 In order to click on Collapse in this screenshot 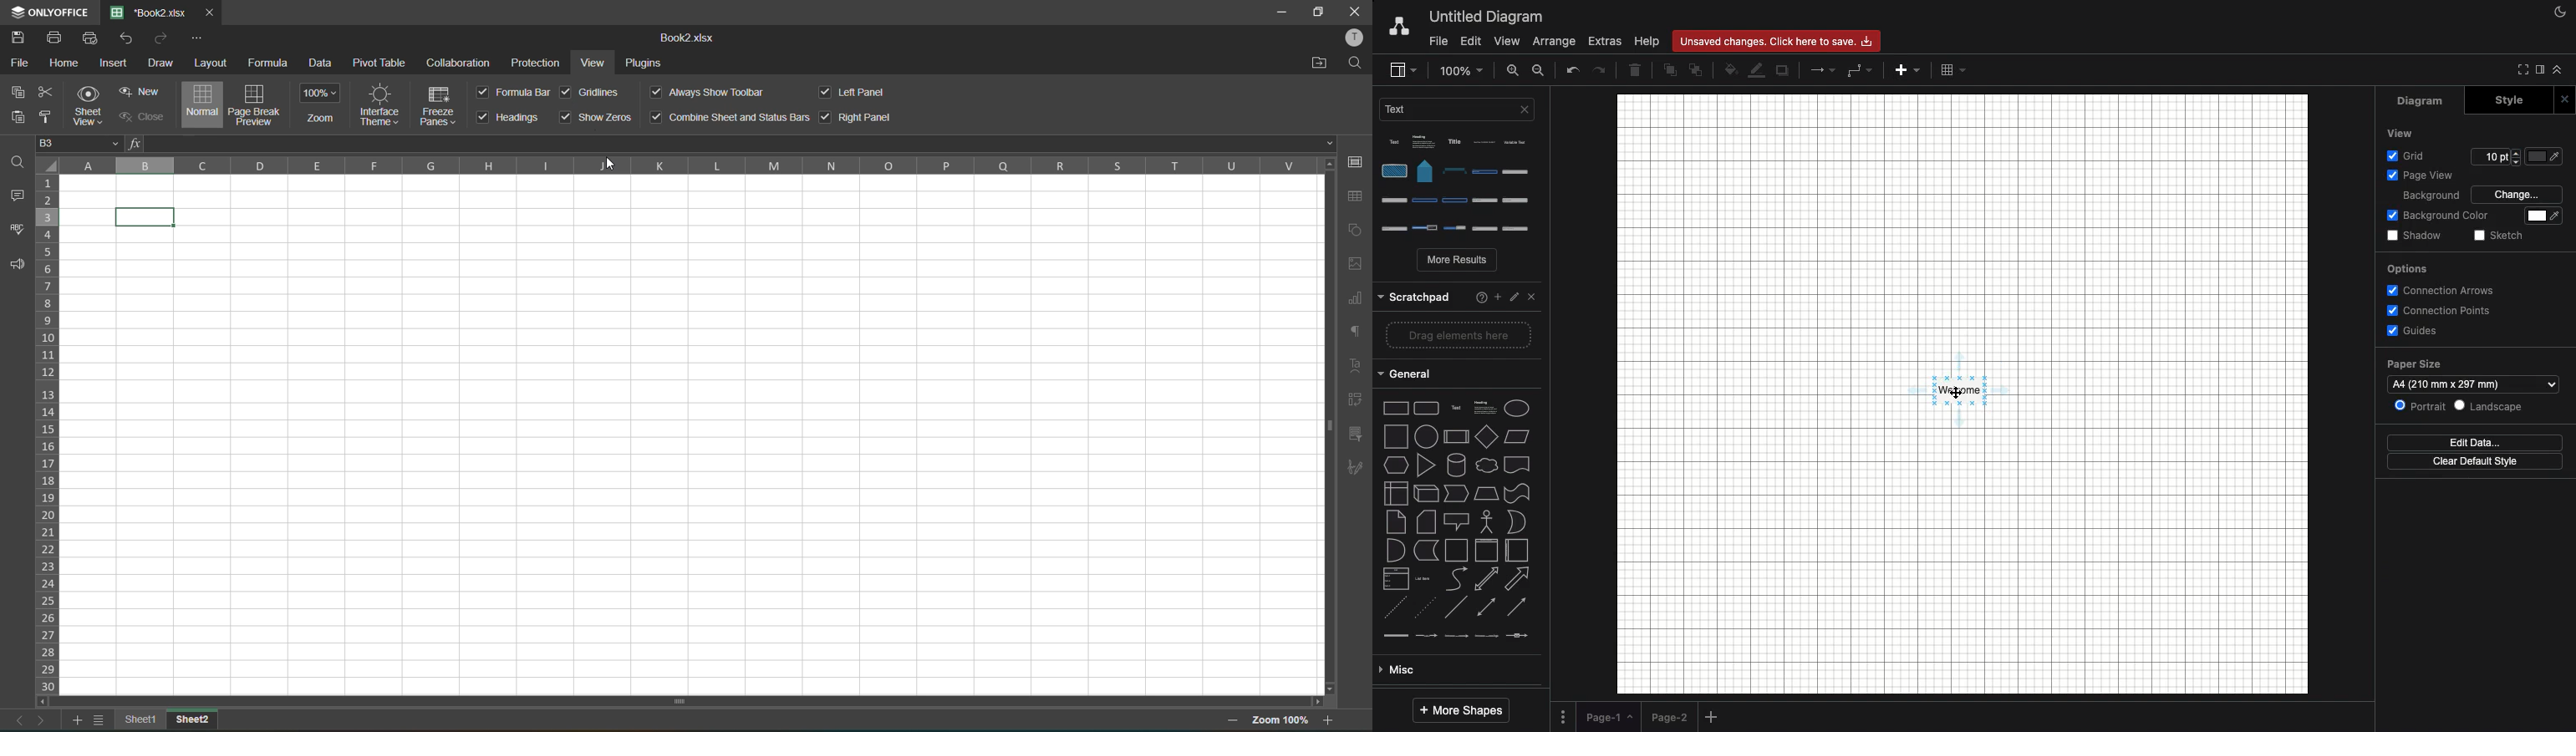, I will do `click(2558, 69)`.